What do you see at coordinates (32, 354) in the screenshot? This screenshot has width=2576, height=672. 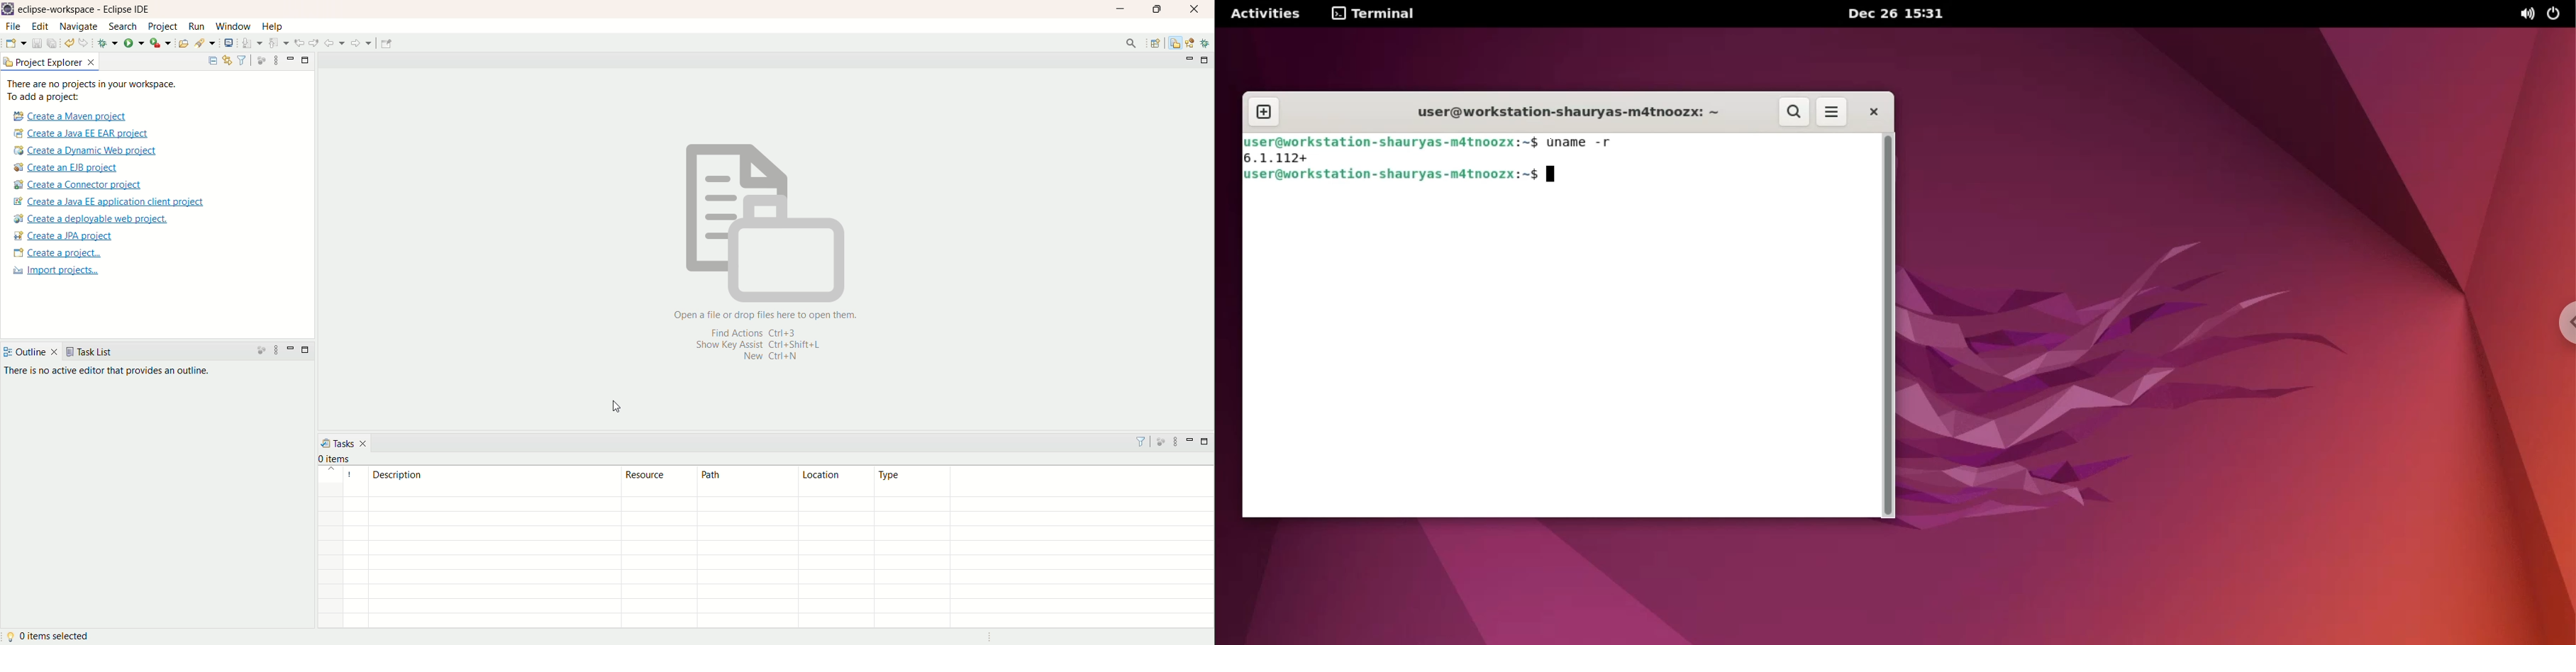 I see `outline` at bounding box center [32, 354].